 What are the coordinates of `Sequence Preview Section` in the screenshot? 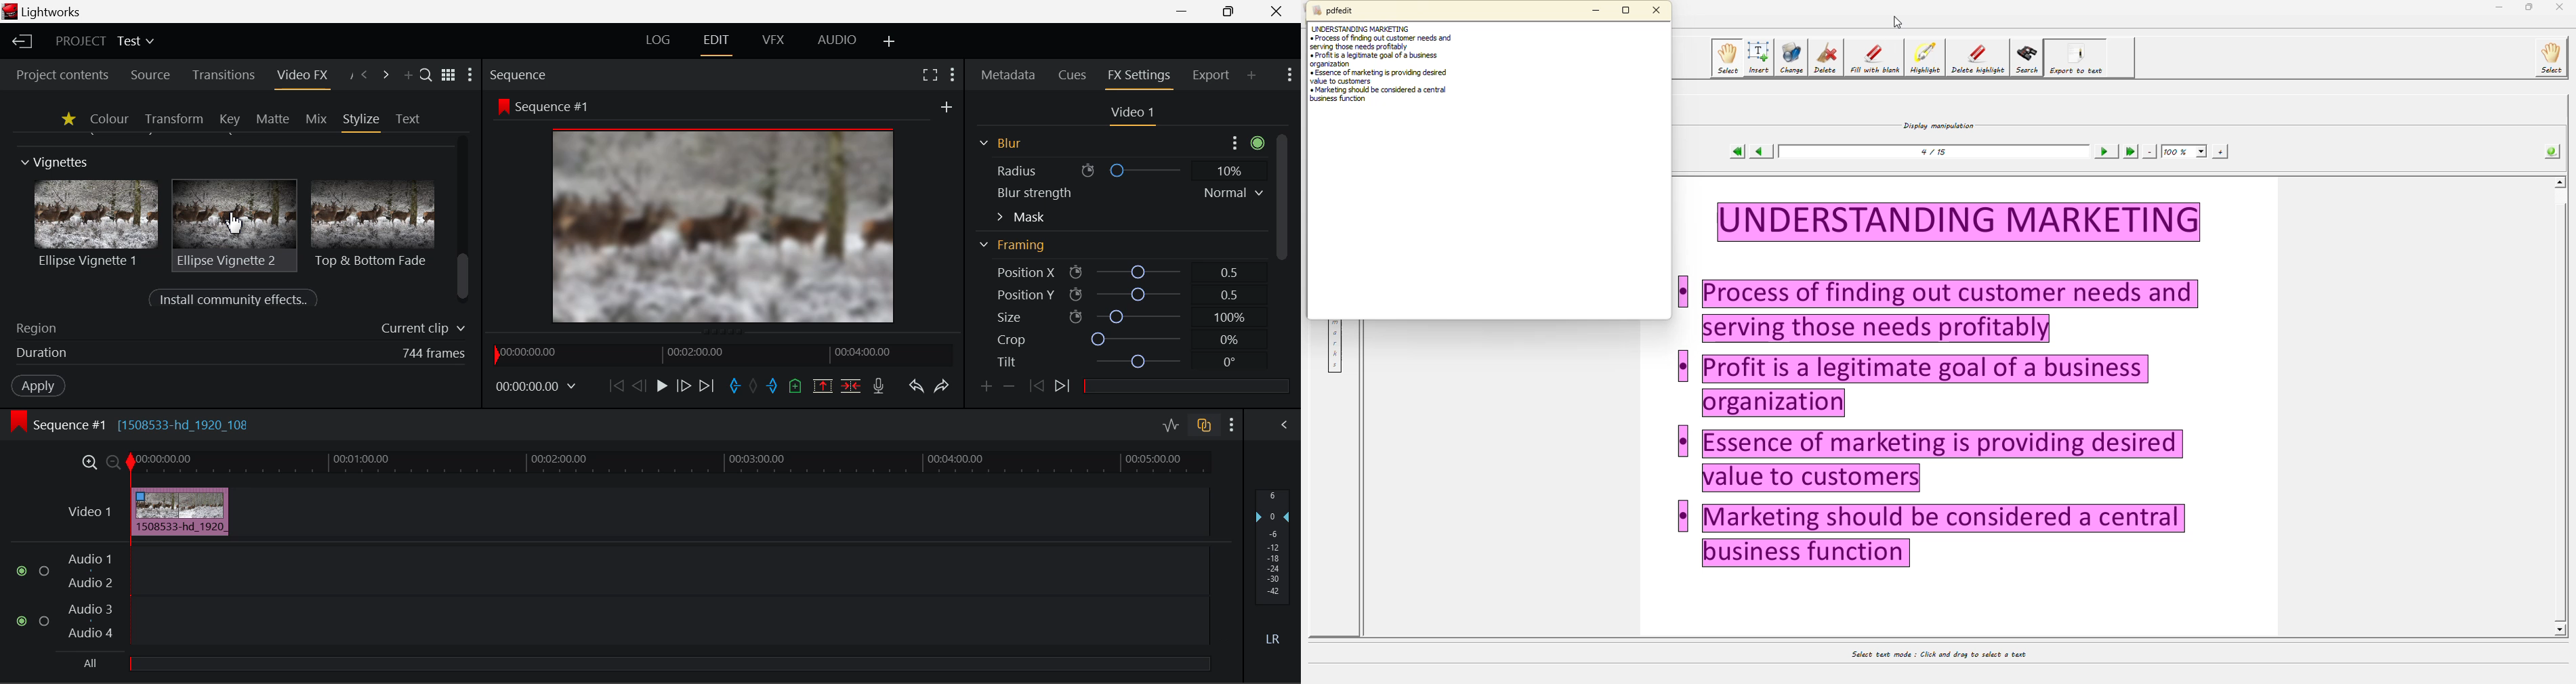 It's located at (521, 74).